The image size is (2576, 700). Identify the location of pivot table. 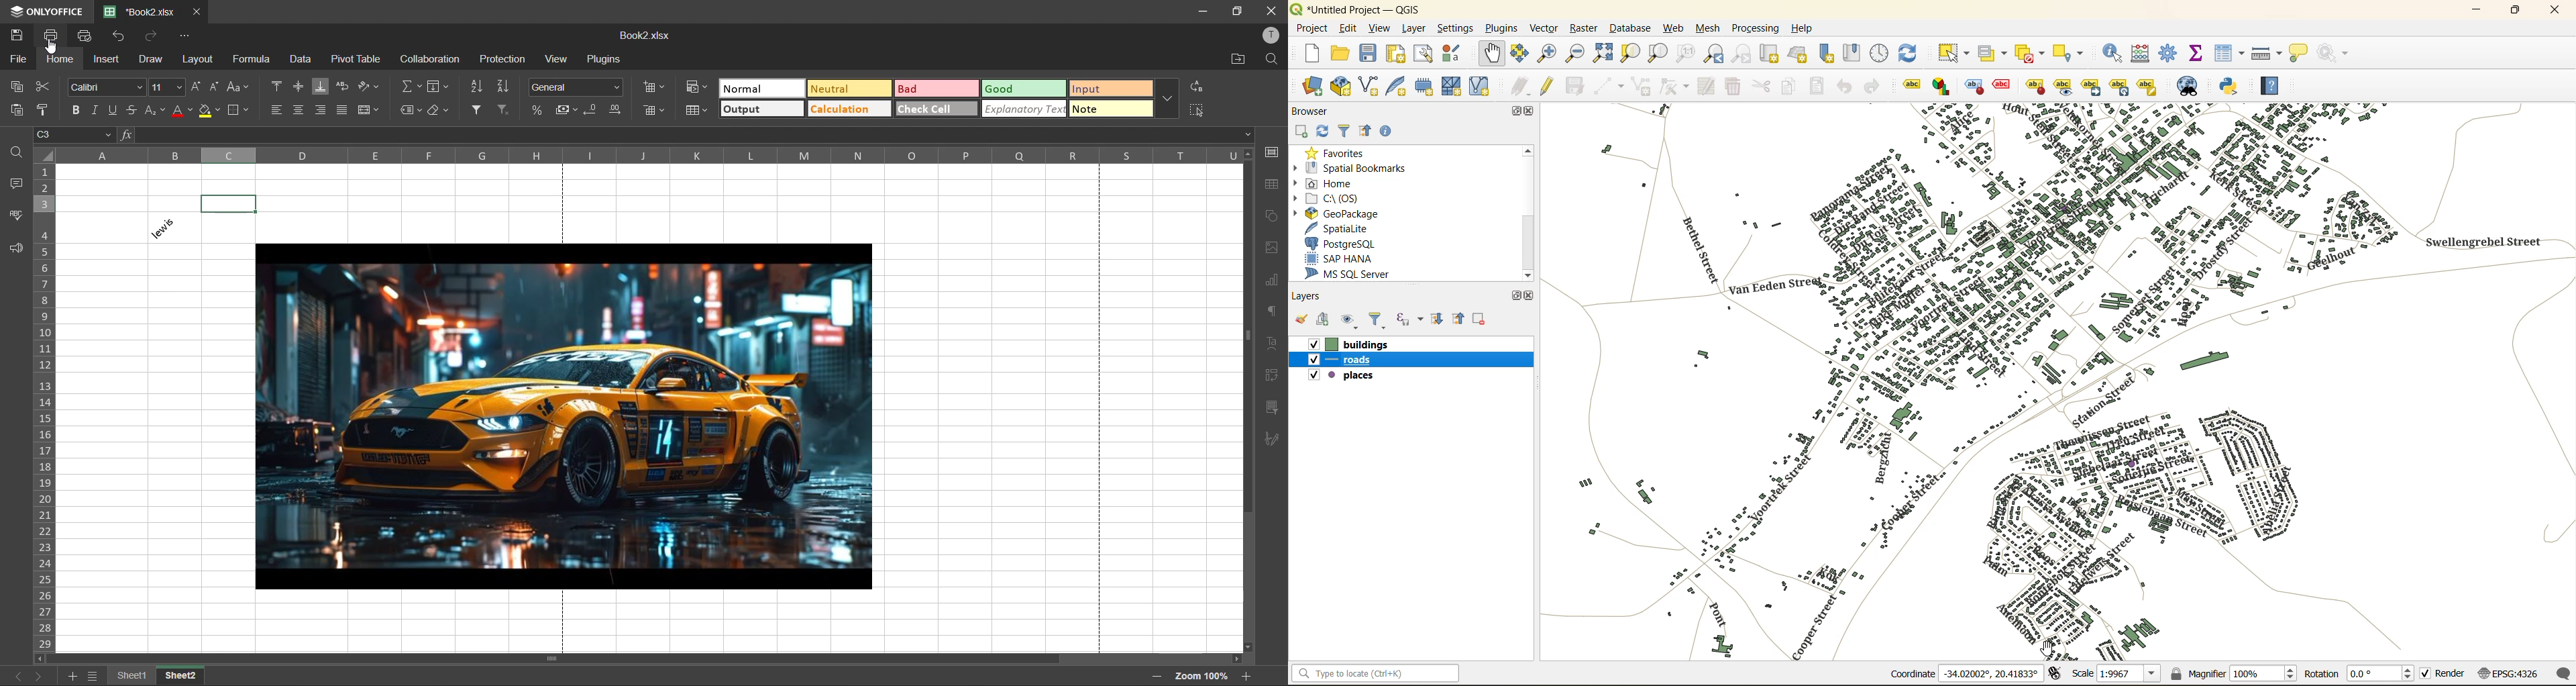
(354, 58).